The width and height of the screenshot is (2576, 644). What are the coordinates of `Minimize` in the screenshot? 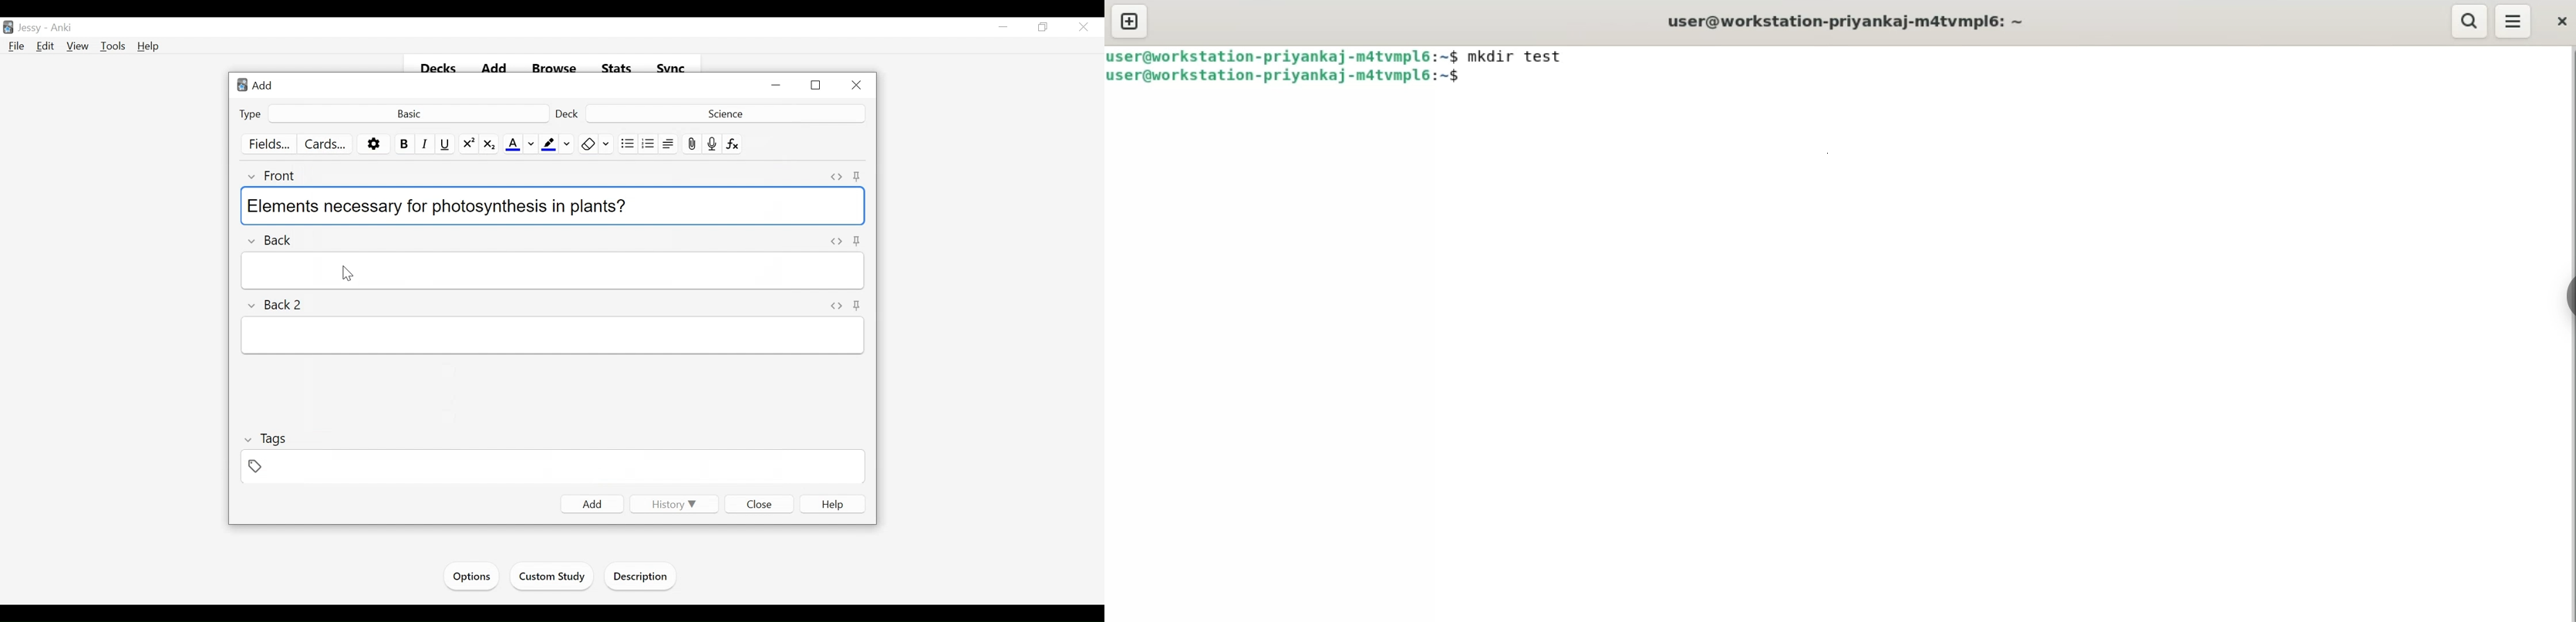 It's located at (778, 86).